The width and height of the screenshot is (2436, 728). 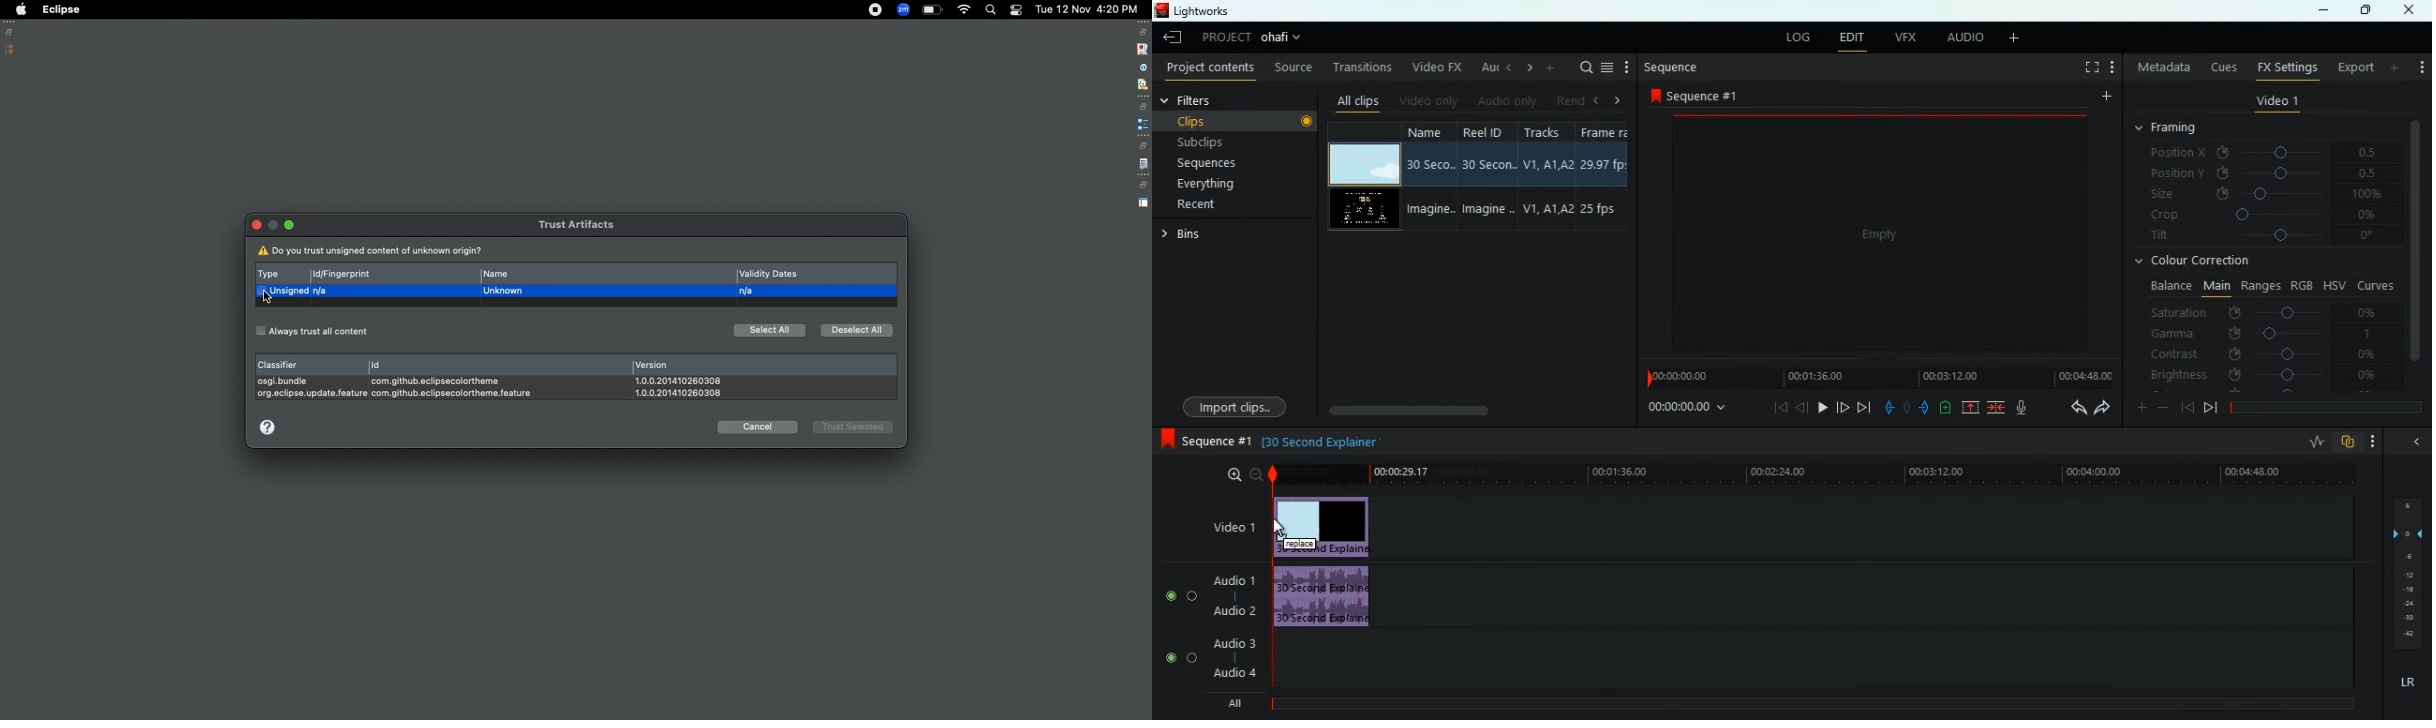 What do you see at coordinates (1199, 206) in the screenshot?
I see `recent` at bounding box center [1199, 206].